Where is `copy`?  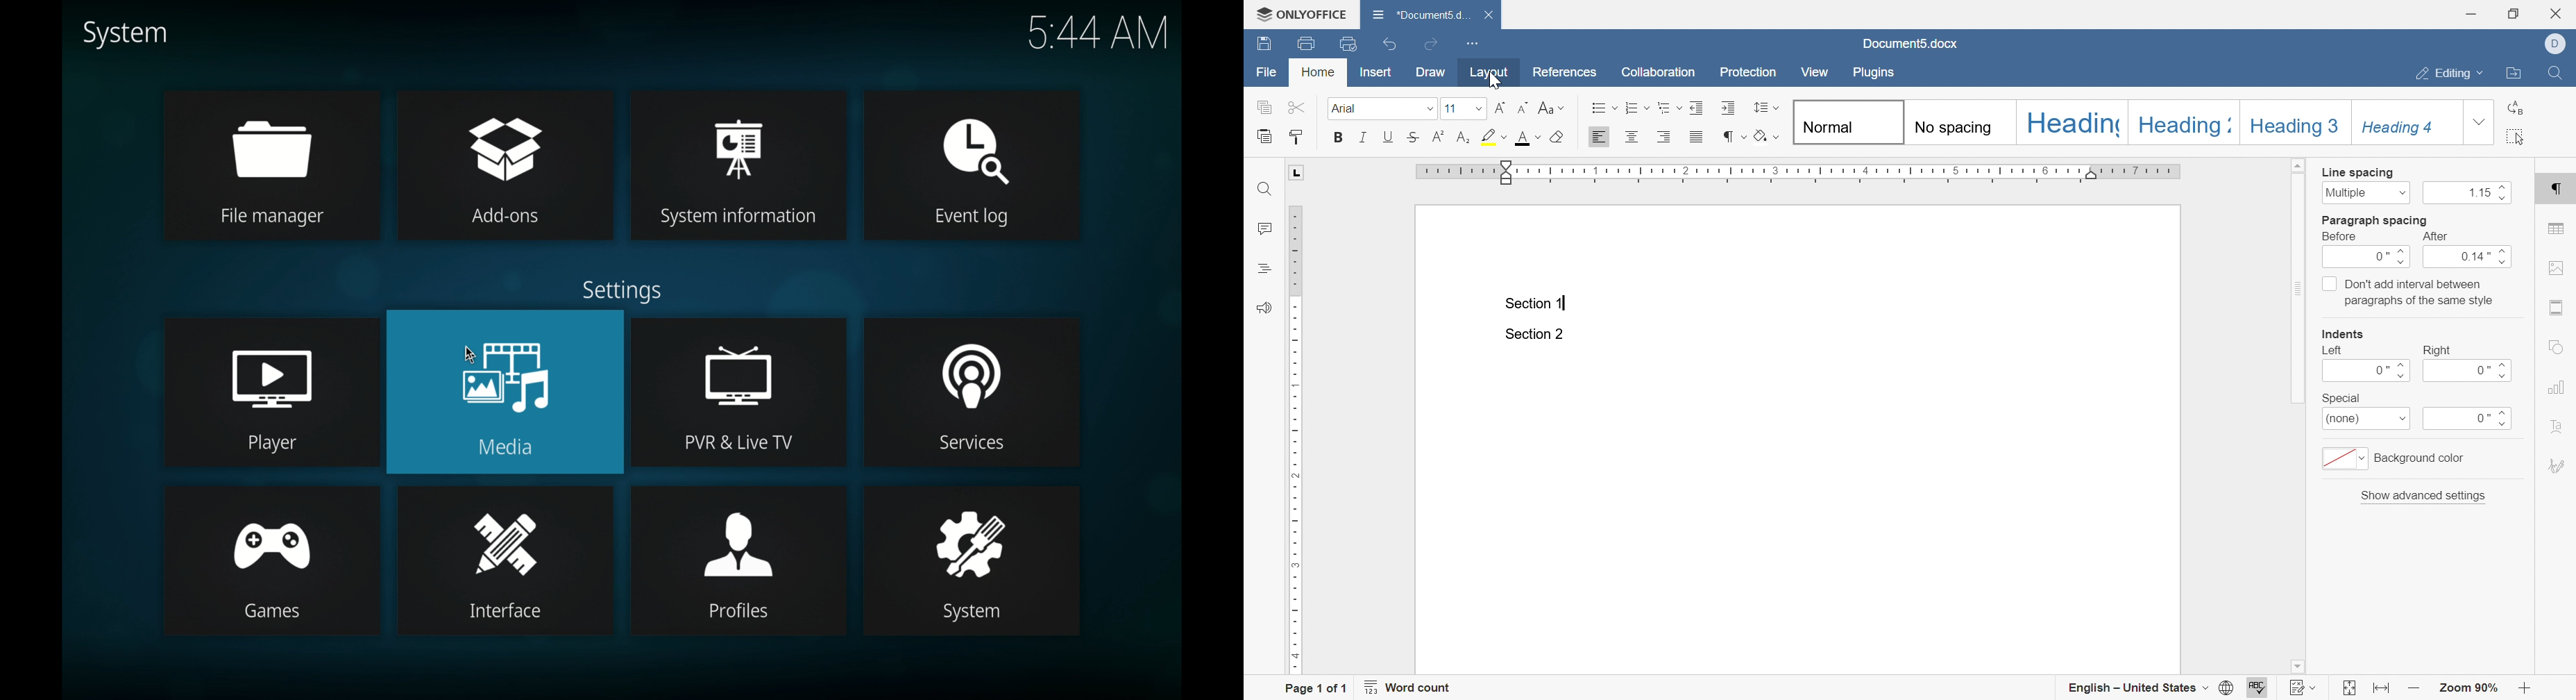
copy is located at coordinates (1262, 107).